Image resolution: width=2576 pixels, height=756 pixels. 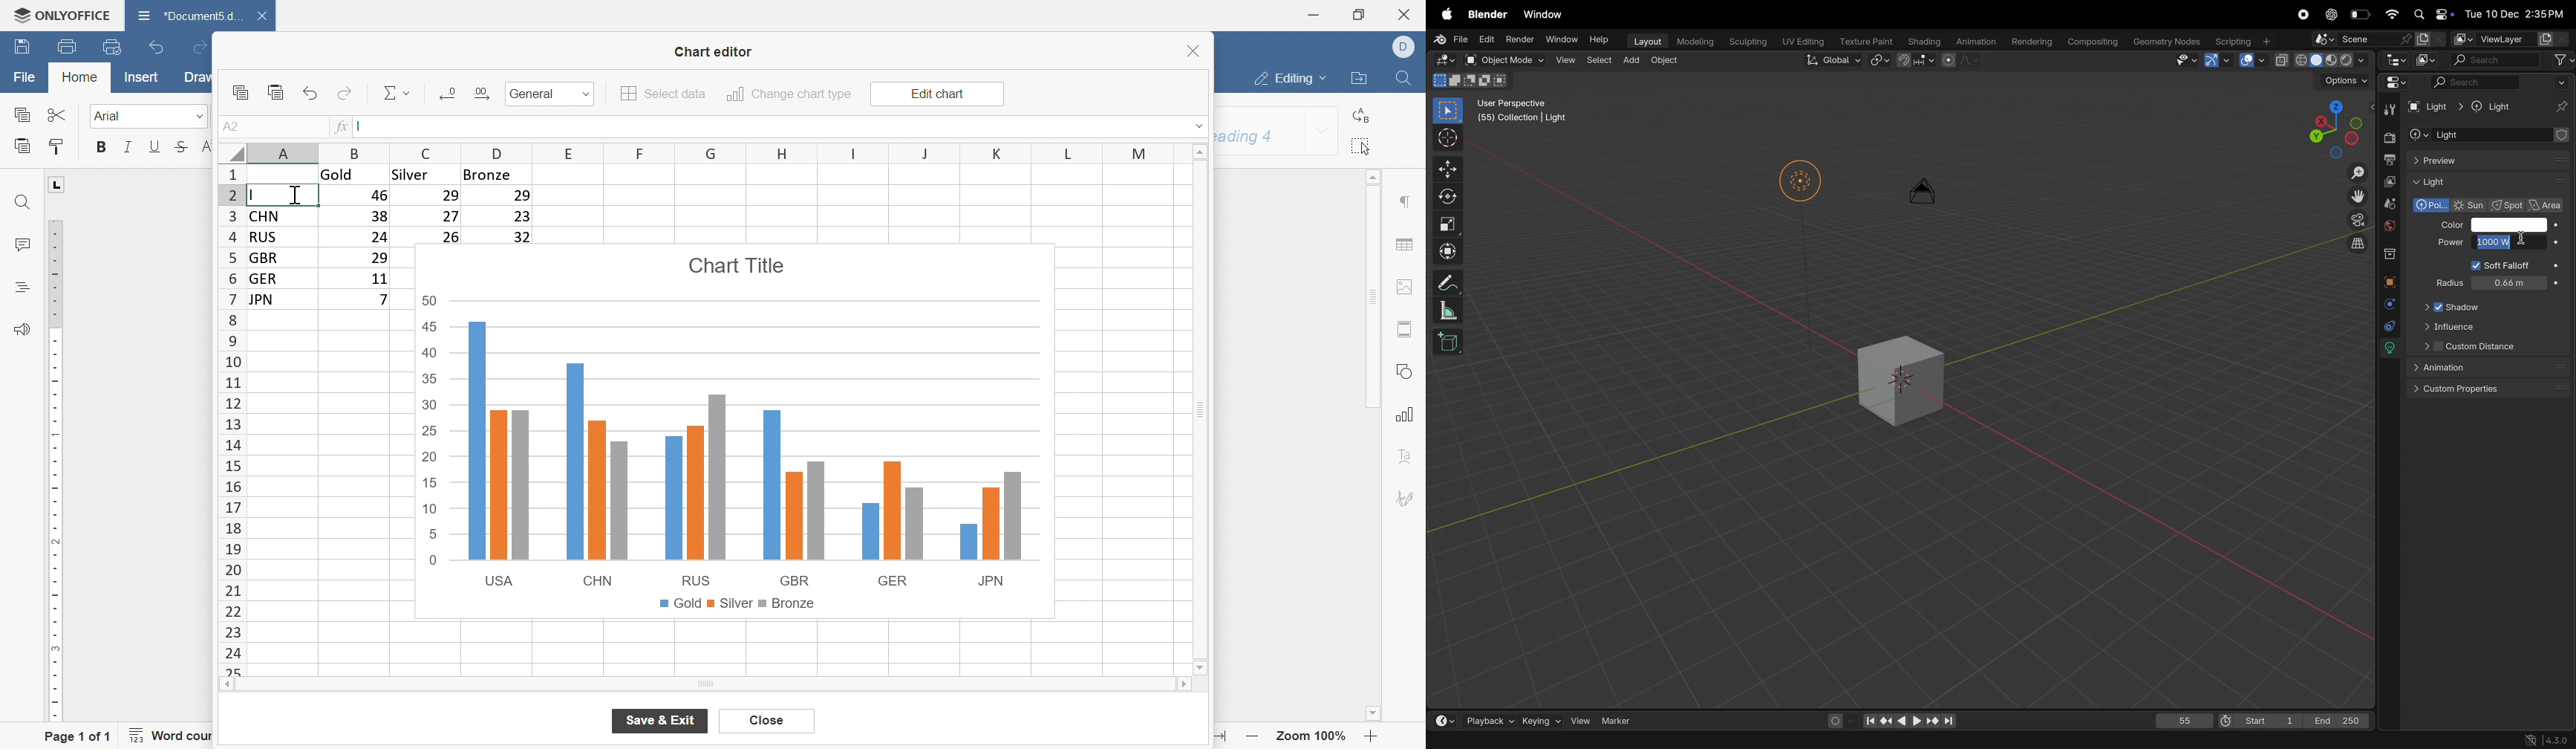 What do you see at coordinates (1403, 78) in the screenshot?
I see `find` at bounding box center [1403, 78].